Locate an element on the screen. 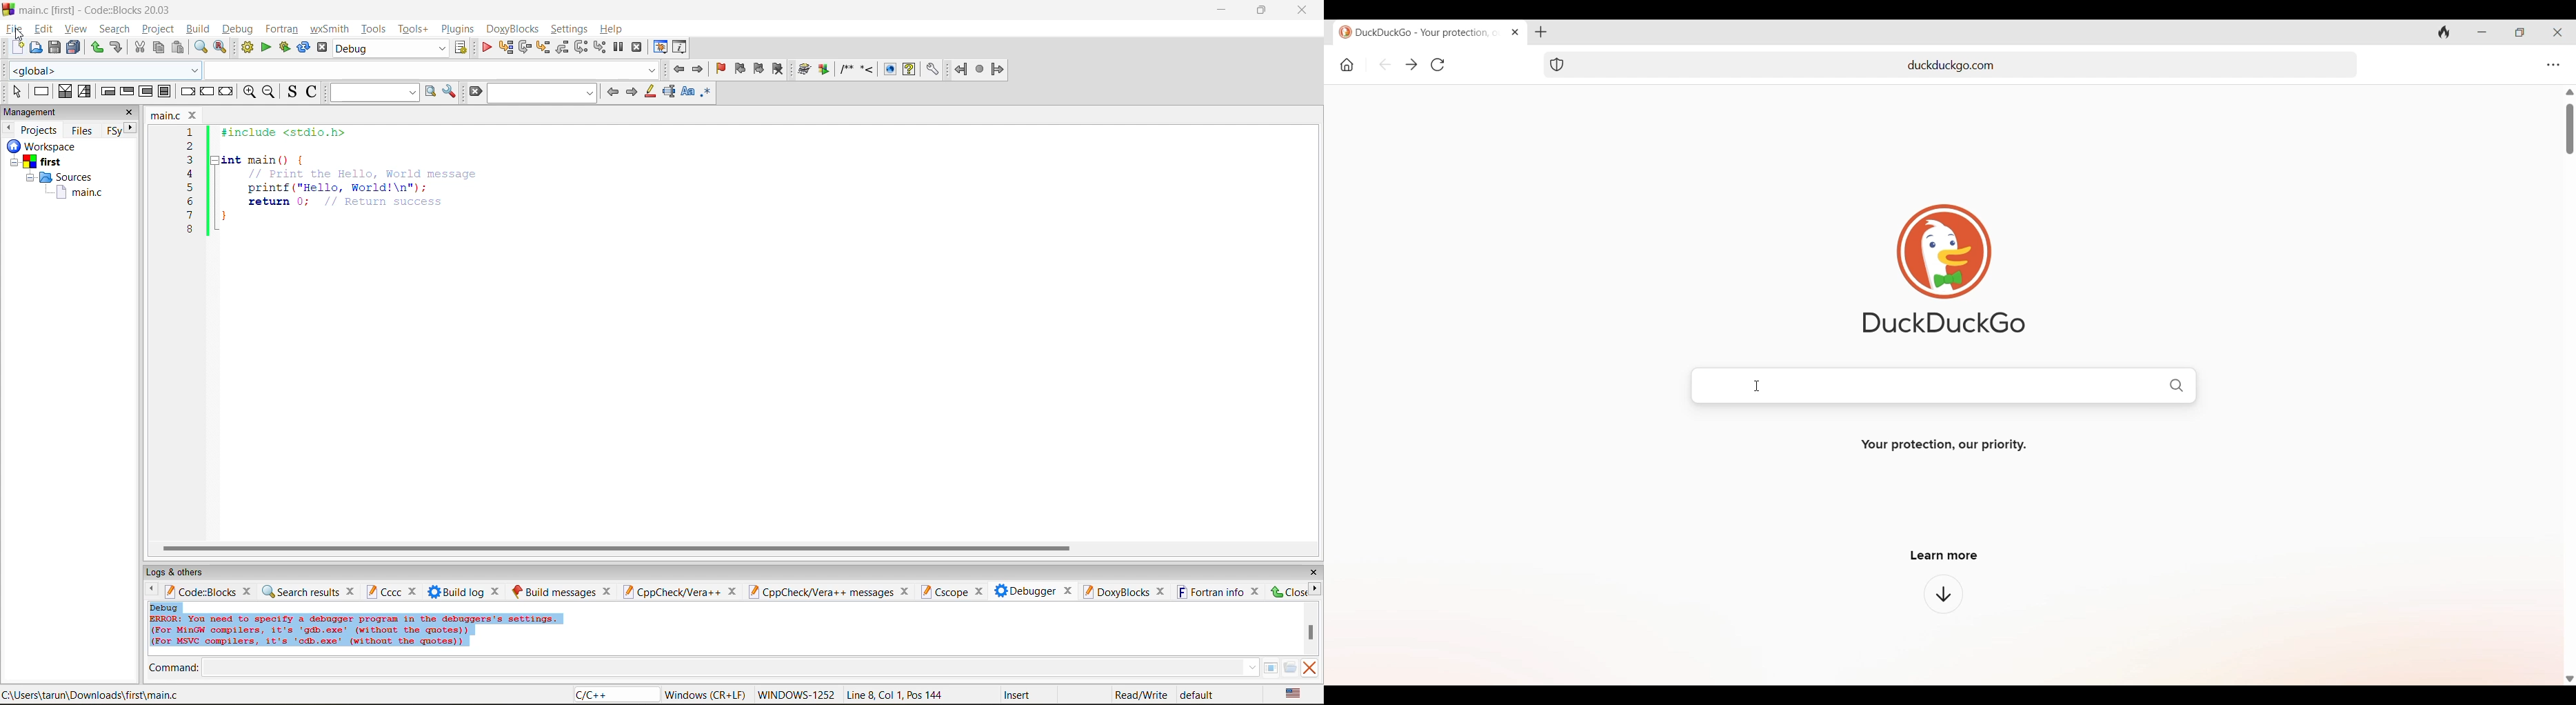 Image resolution: width=2576 pixels, height=728 pixels. default is located at coordinates (1198, 694).